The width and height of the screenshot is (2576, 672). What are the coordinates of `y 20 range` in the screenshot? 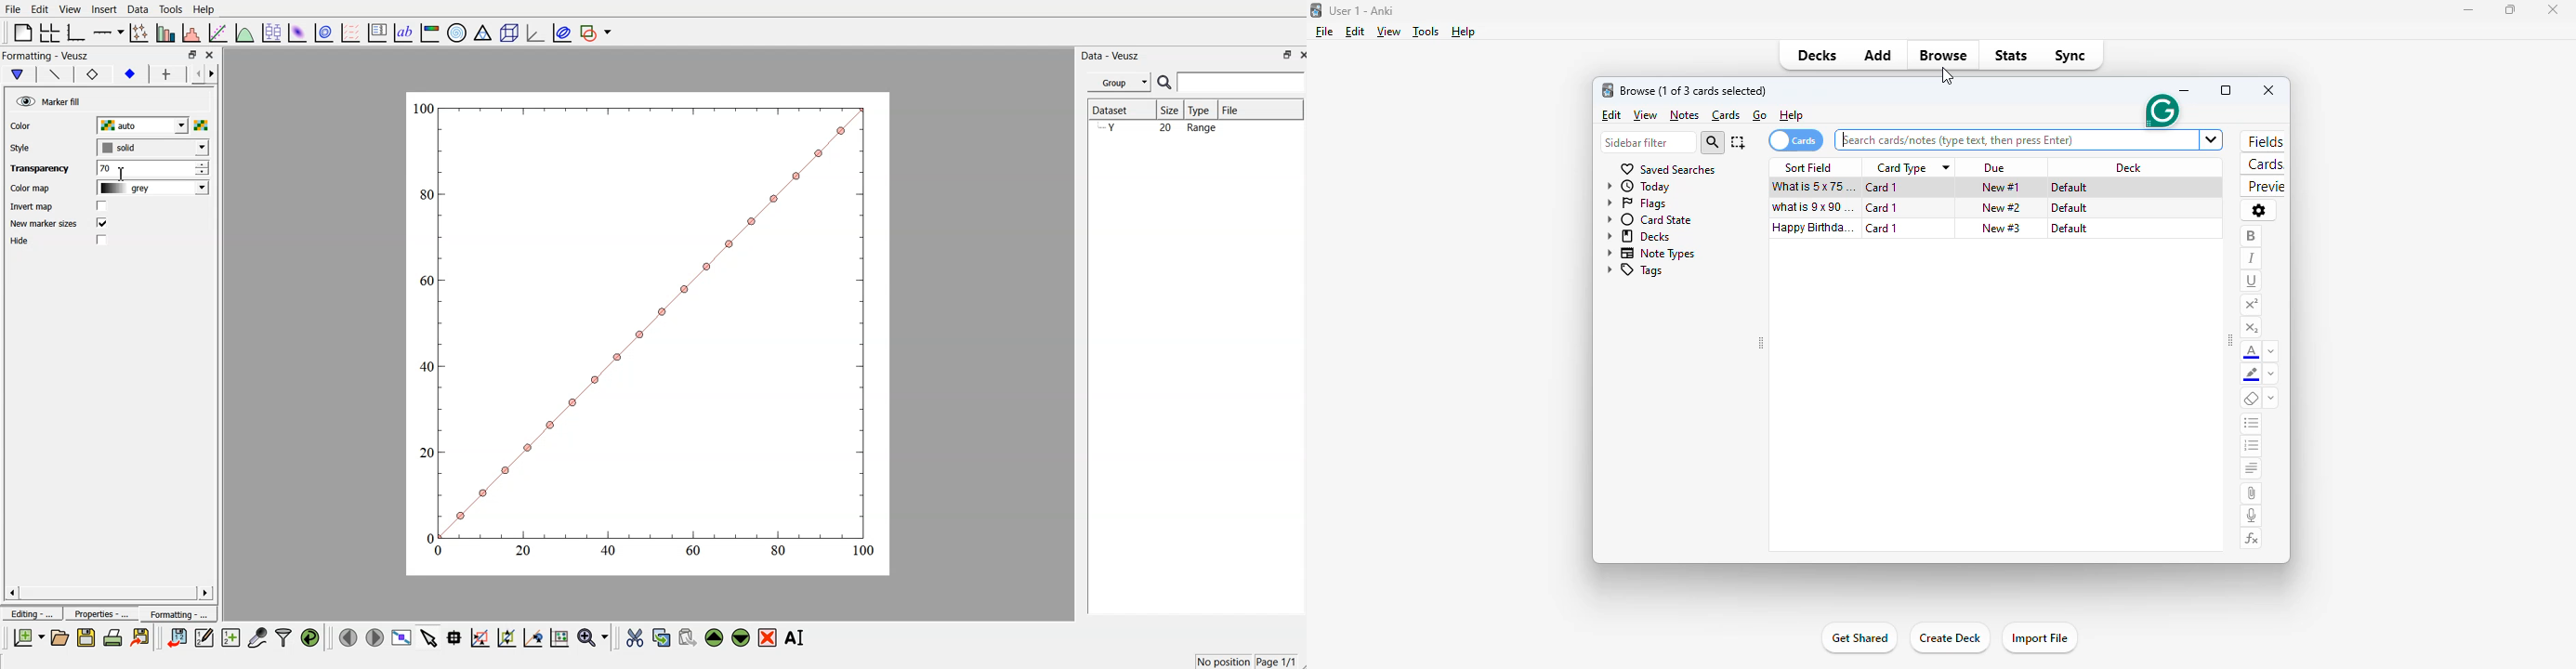 It's located at (1162, 129).